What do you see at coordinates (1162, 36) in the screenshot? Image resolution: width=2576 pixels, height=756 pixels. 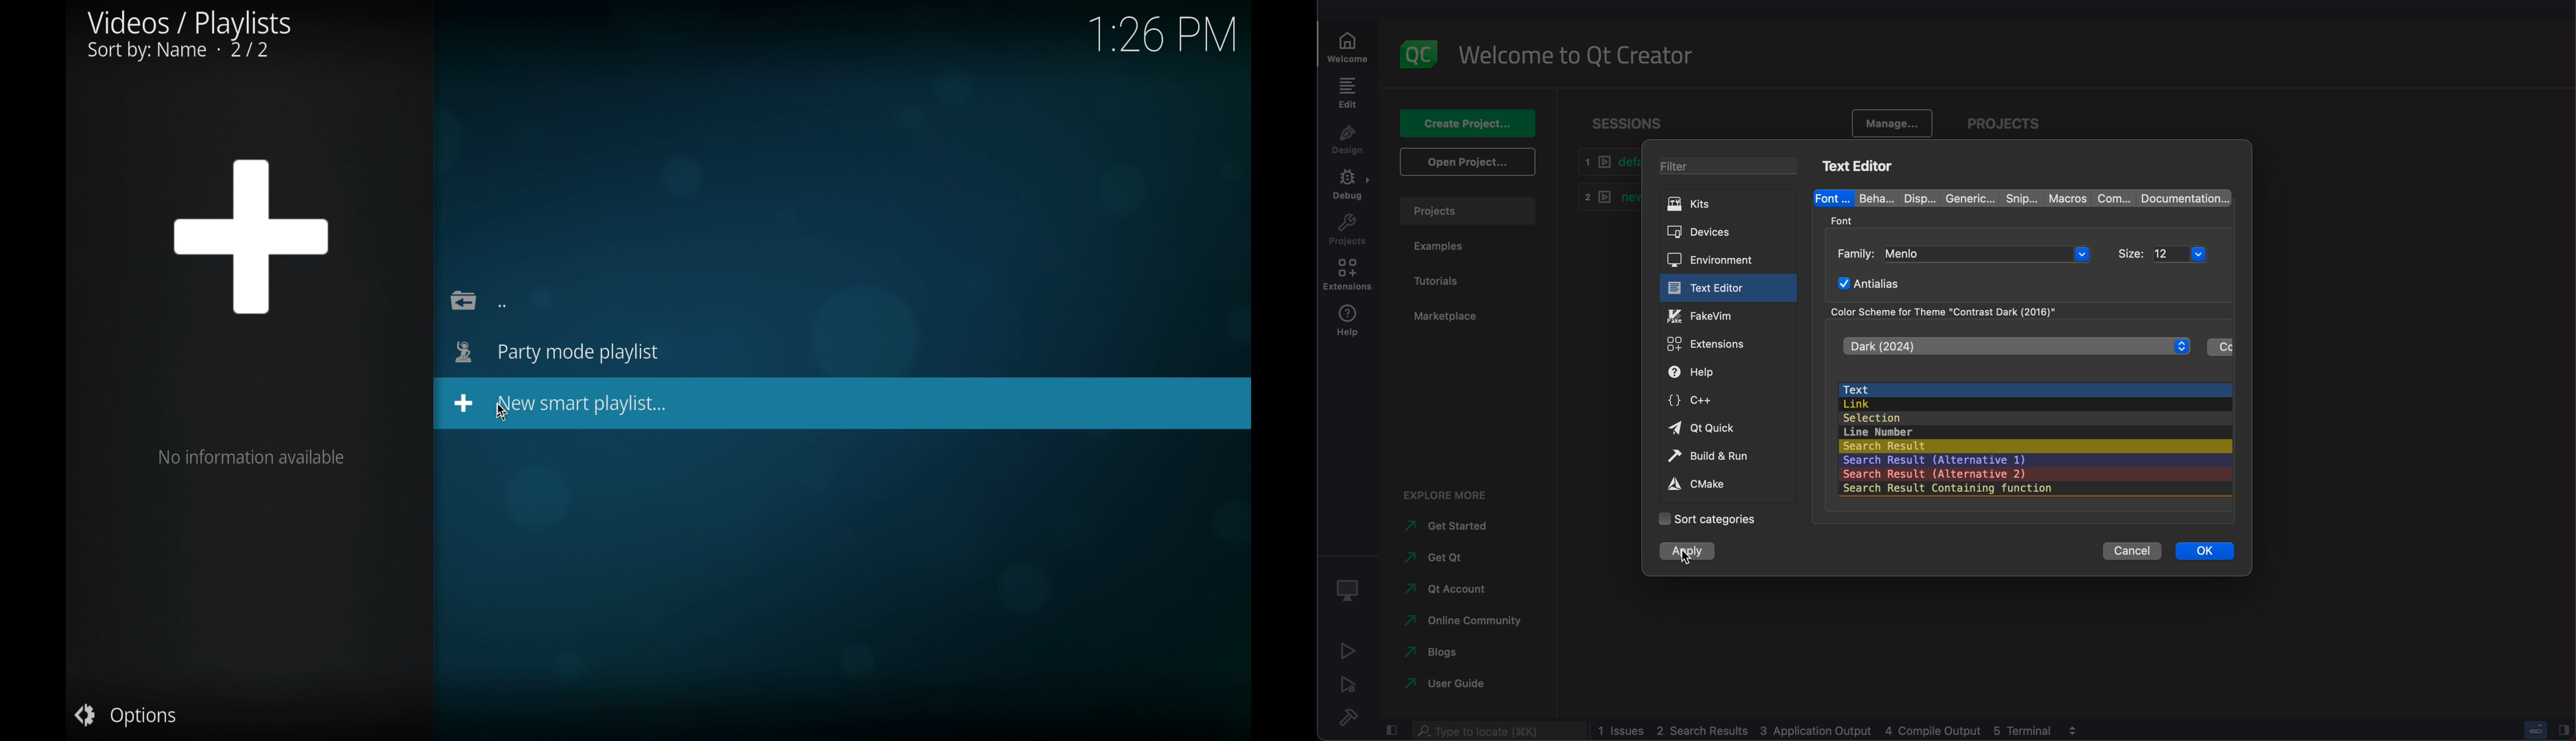 I see `time` at bounding box center [1162, 36].